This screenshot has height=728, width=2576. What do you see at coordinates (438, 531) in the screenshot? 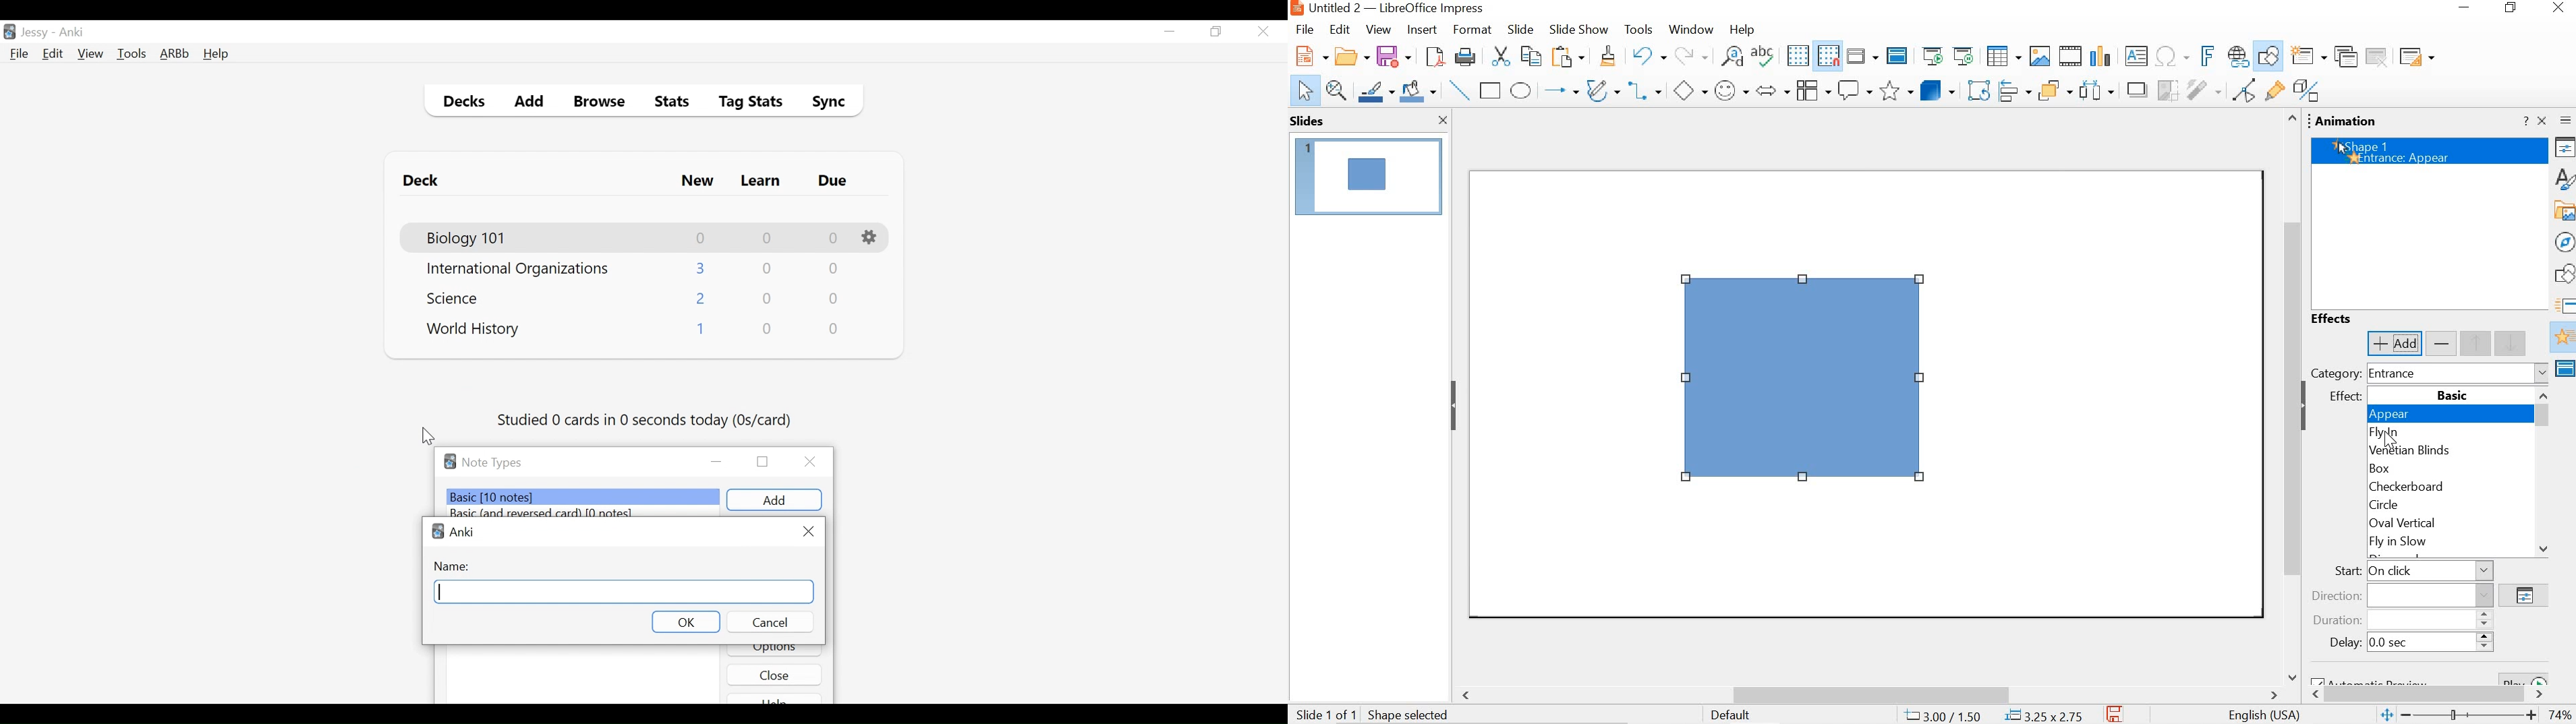
I see `Anki logo` at bounding box center [438, 531].